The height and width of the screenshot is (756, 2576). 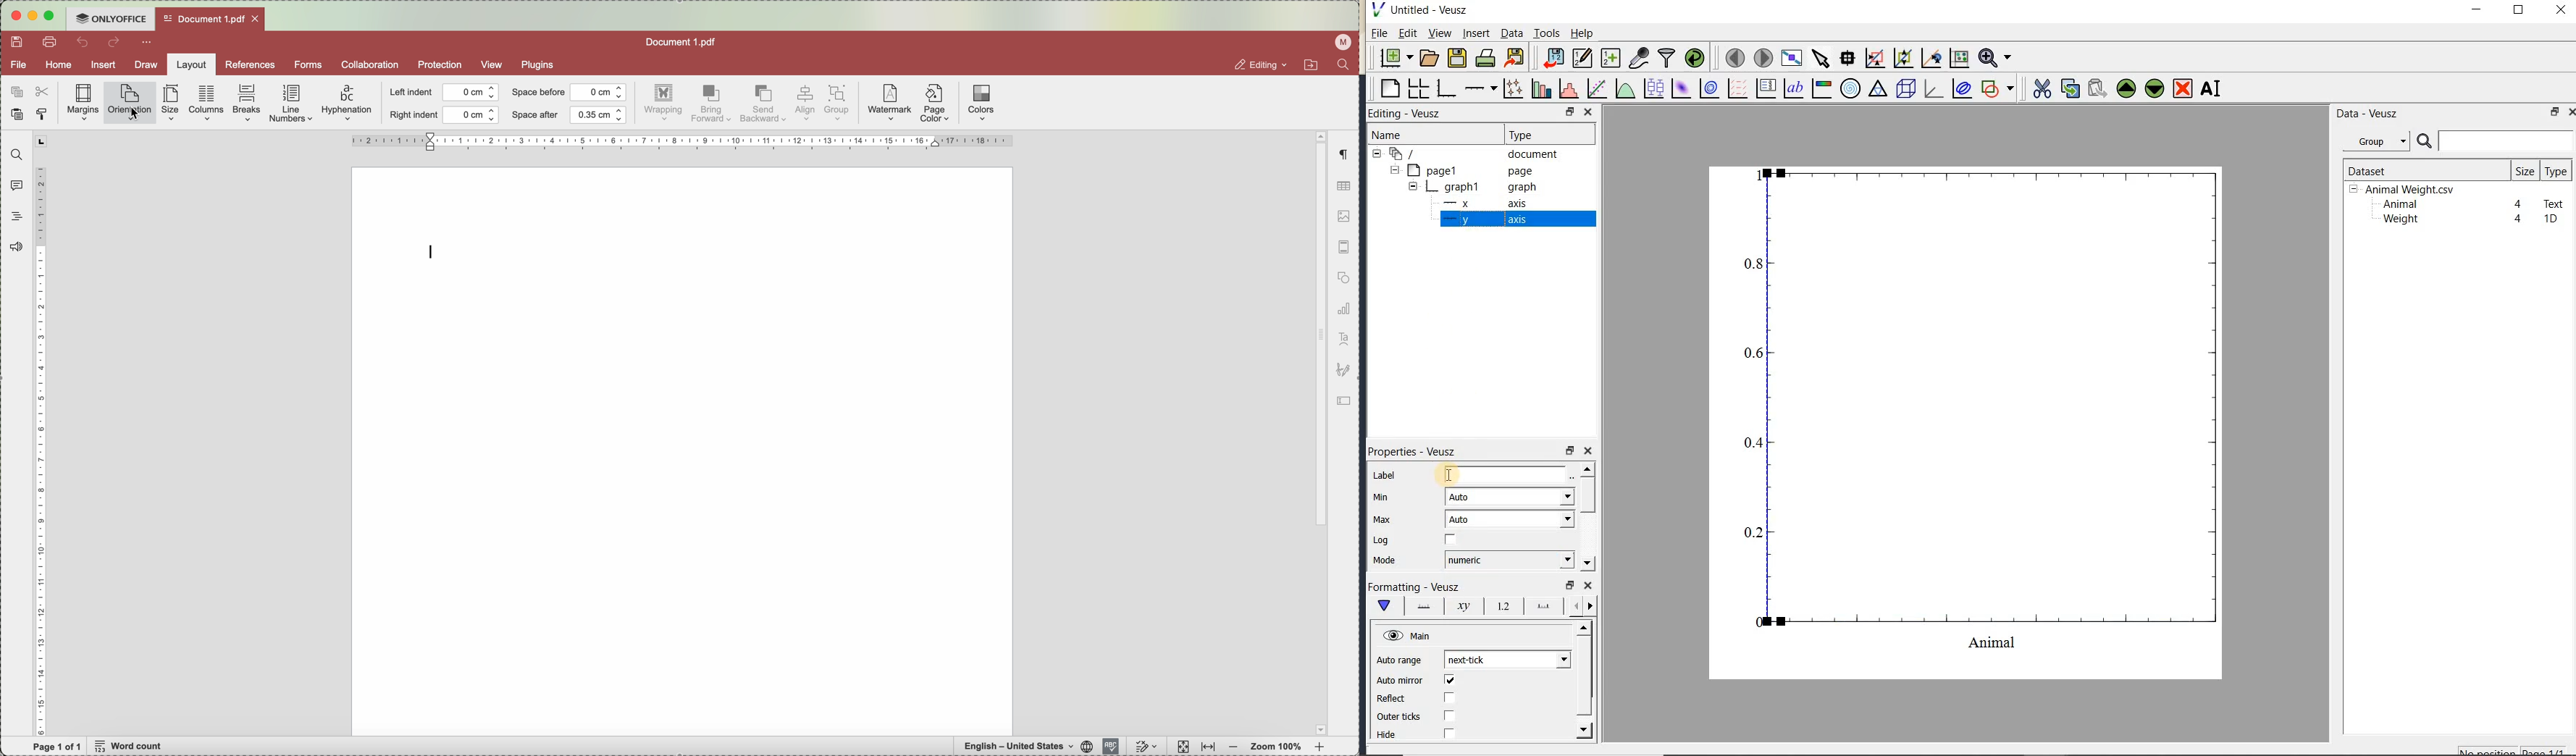 I want to click on type, so click(x=433, y=251).